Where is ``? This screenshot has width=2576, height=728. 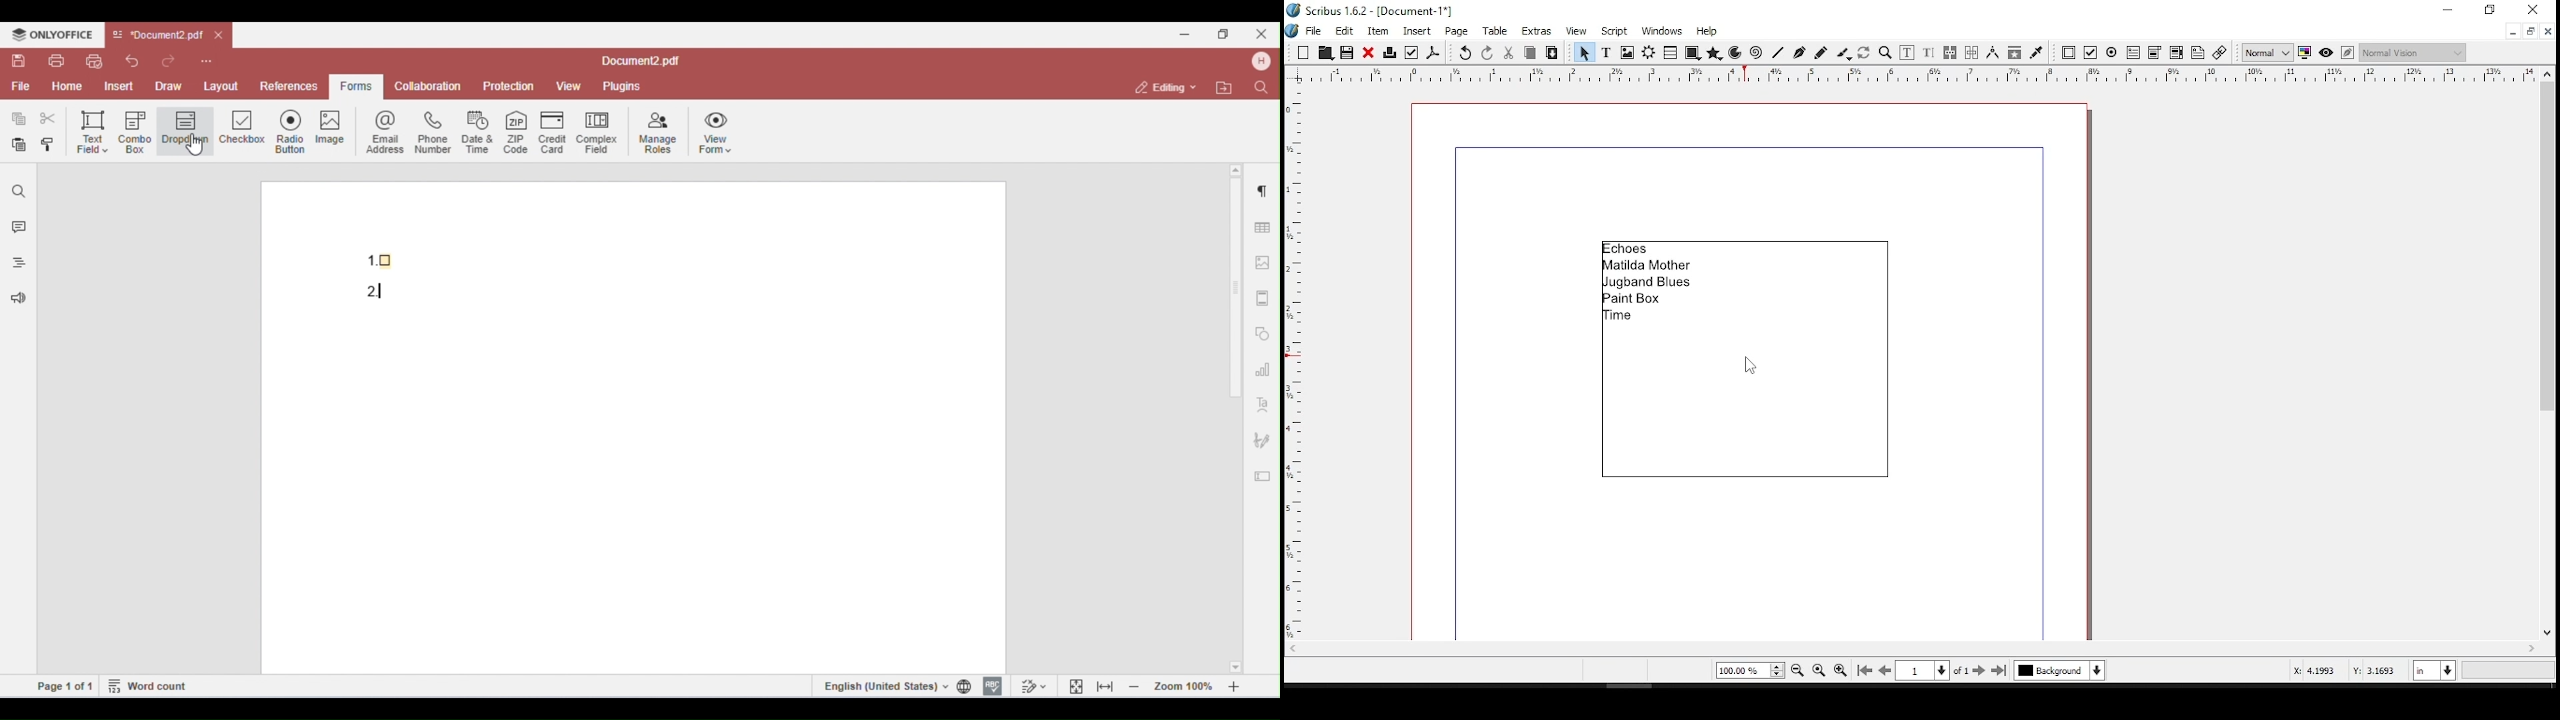  is located at coordinates (1325, 52).